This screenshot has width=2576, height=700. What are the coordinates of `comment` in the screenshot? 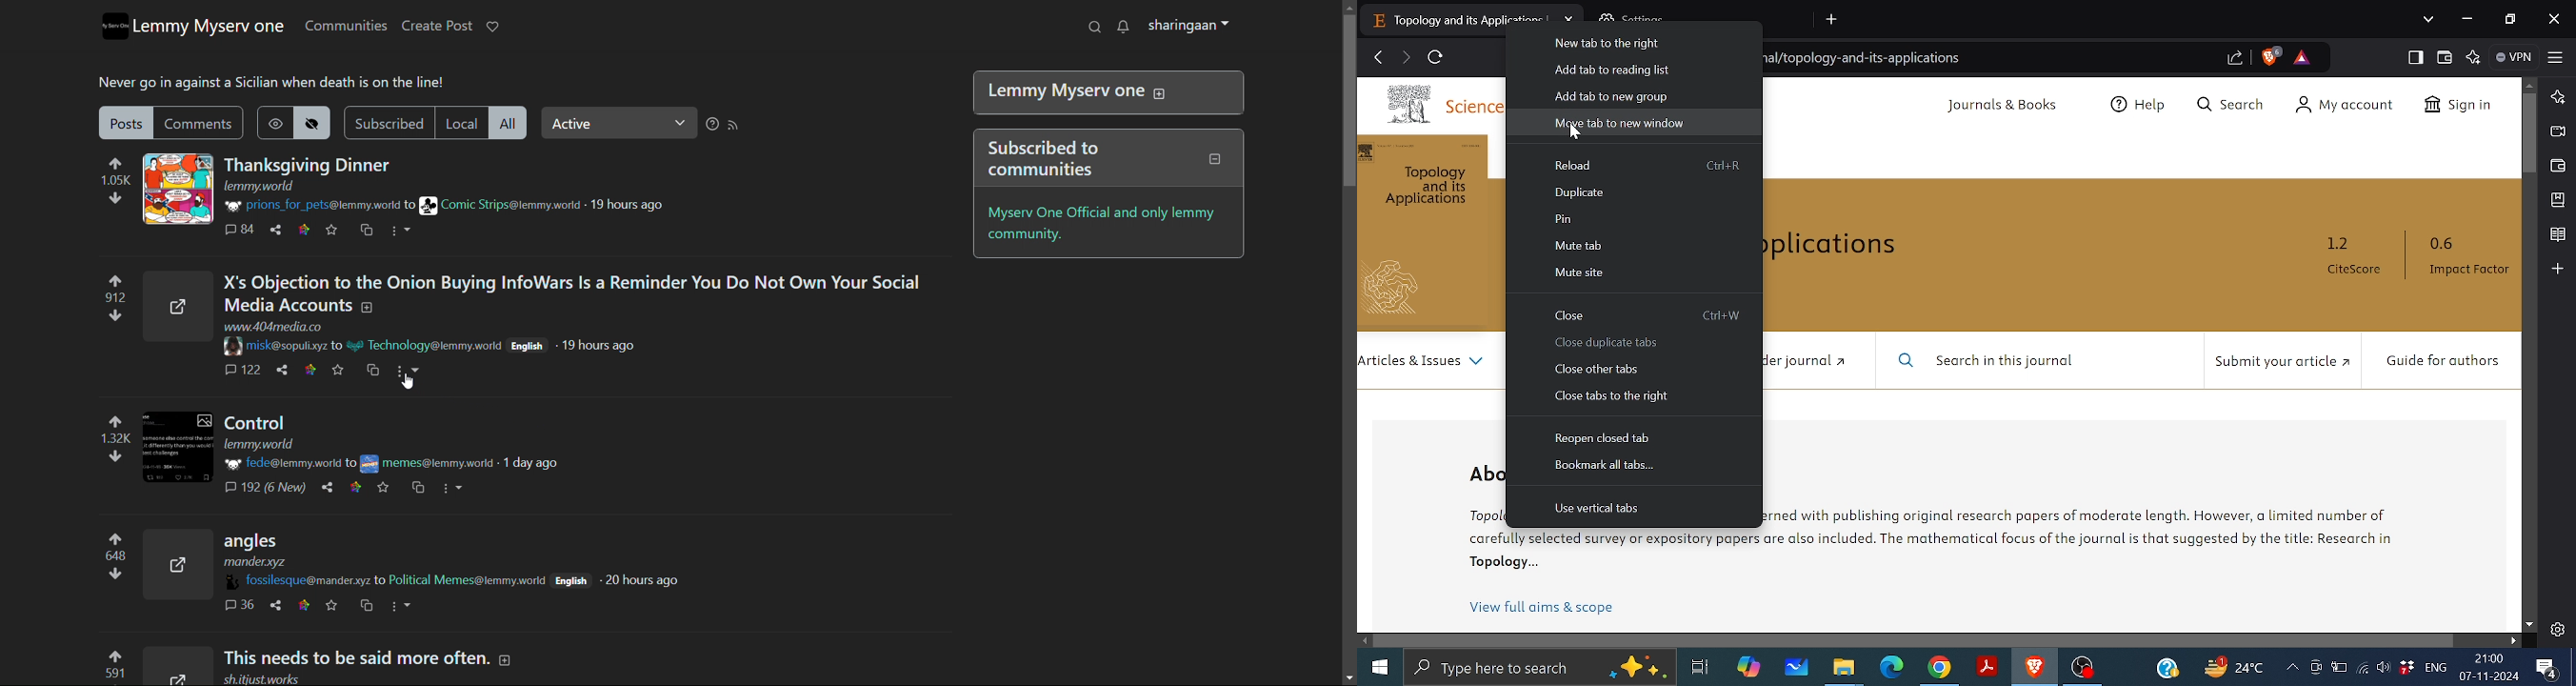 It's located at (238, 230).